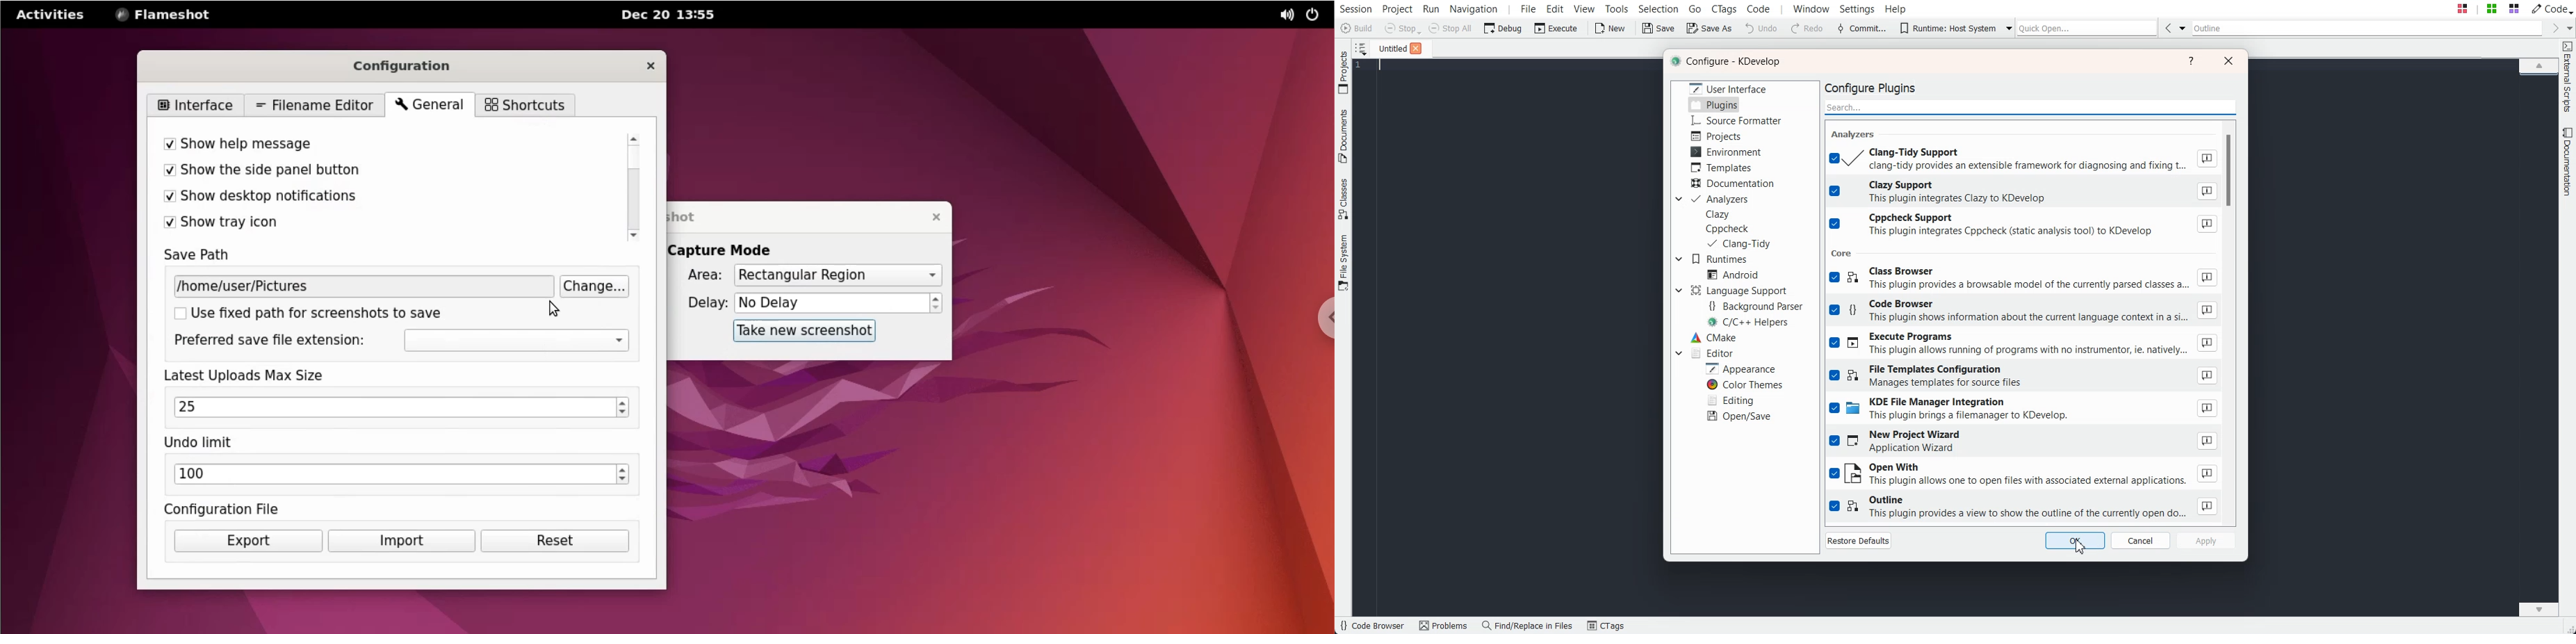  Describe the element at coordinates (2206, 375) in the screenshot. I see `About` at that location.